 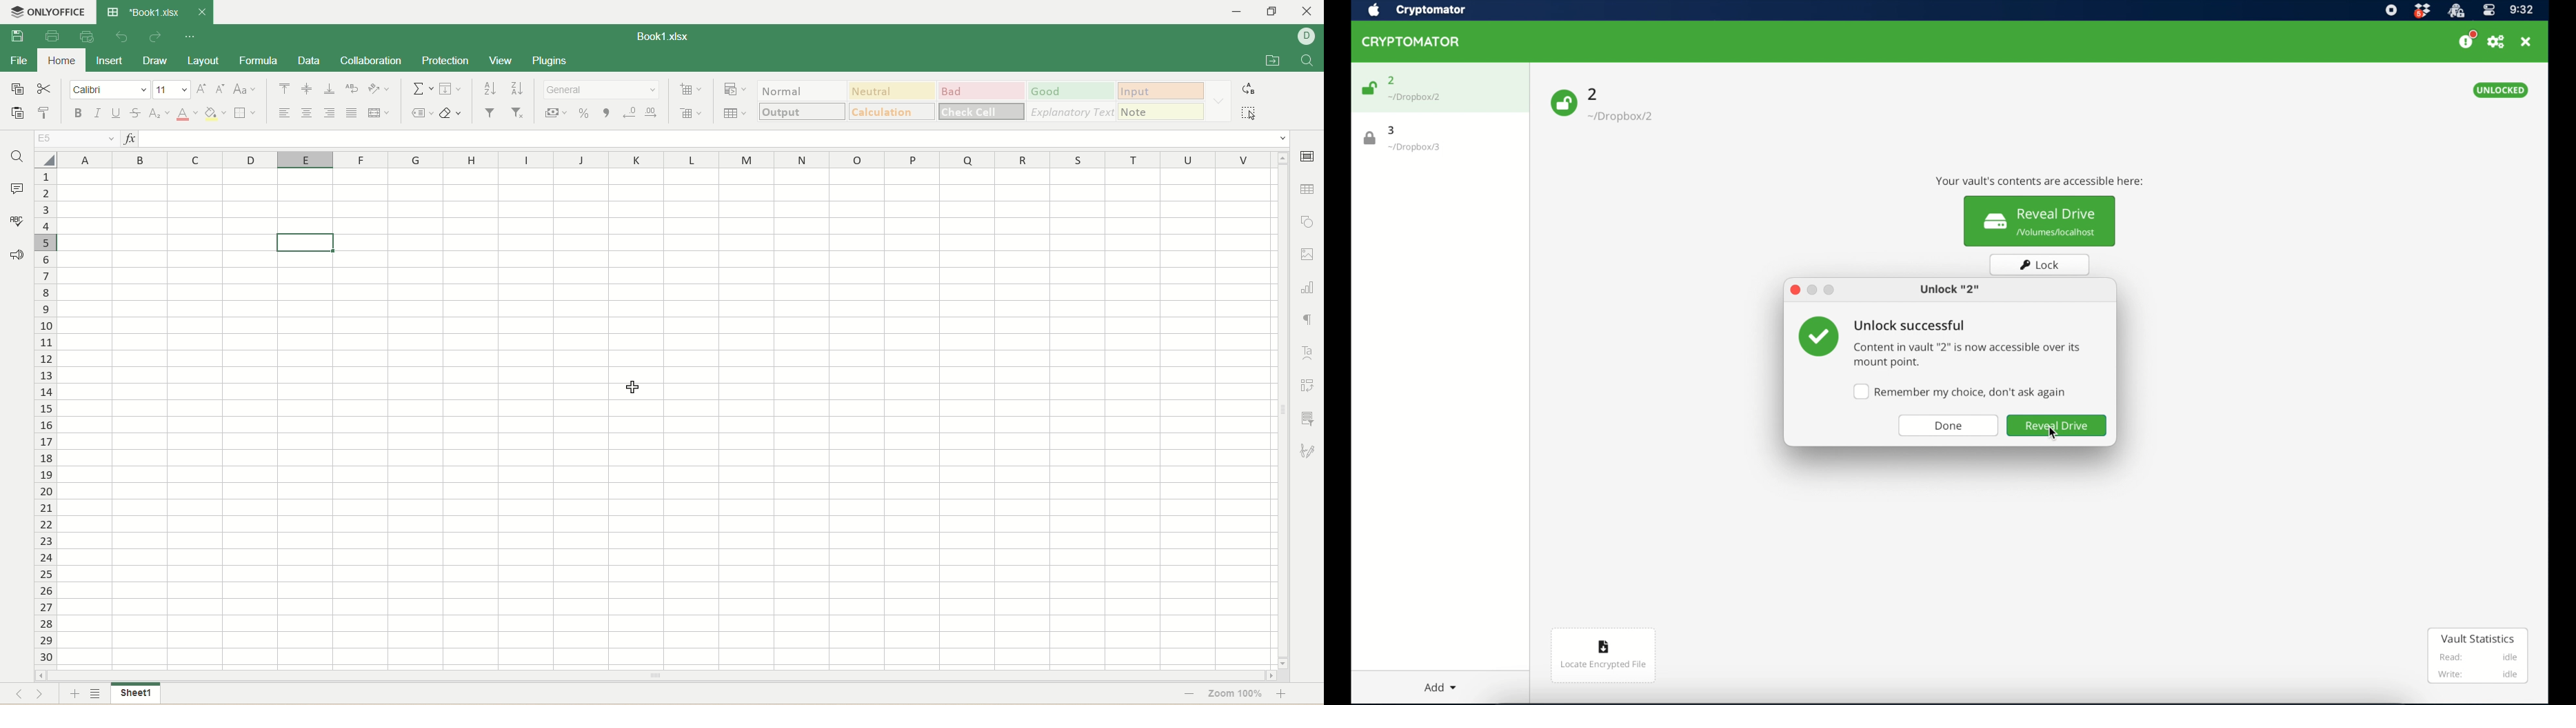 I want to click on align left, so click(x=281, y=115).